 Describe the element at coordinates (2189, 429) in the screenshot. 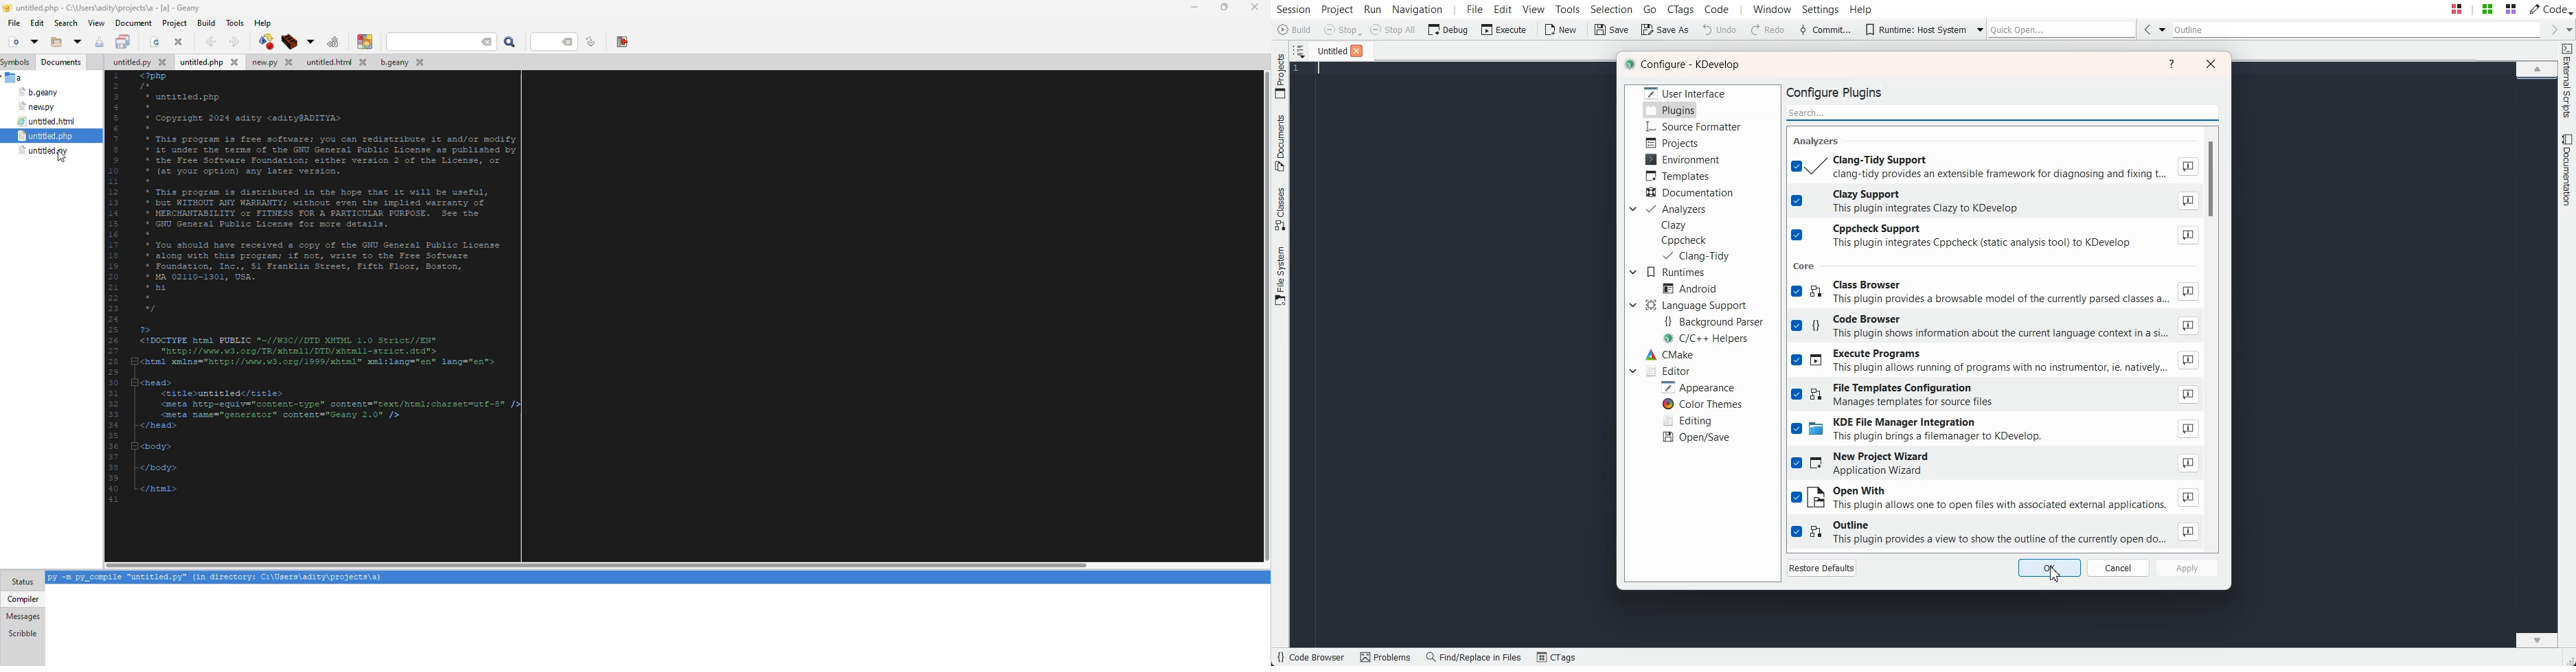

I see `About` at that location.